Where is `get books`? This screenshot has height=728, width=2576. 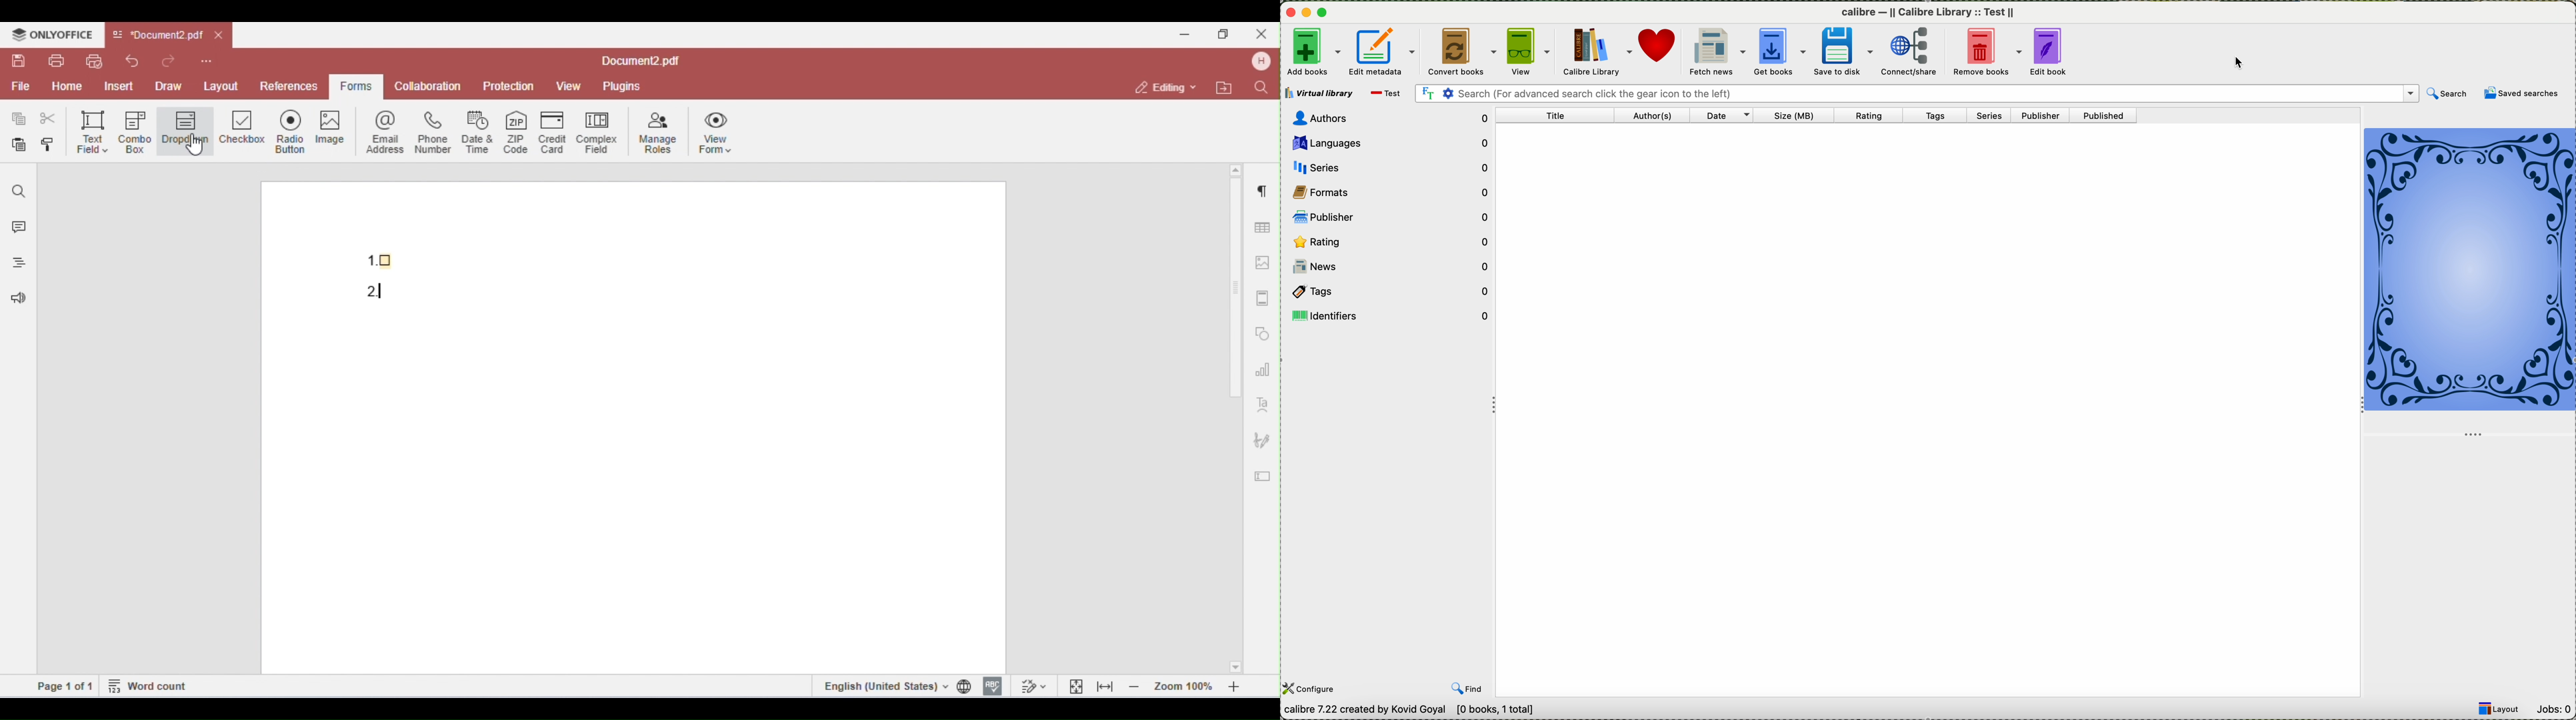 get books is located at coordinates (1782, 53).